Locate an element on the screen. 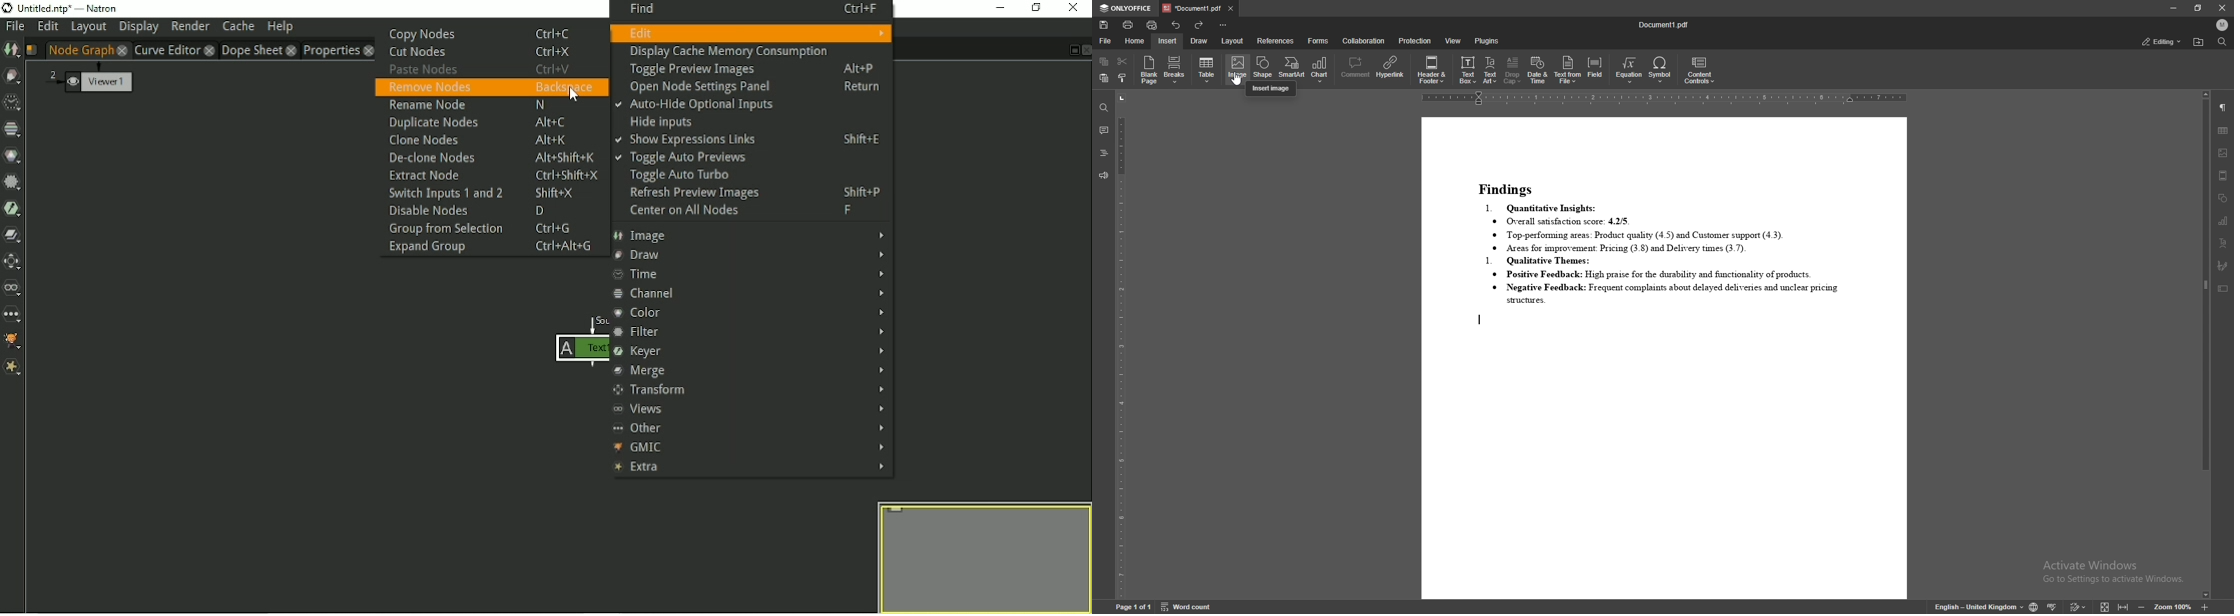 Image resolution: width=2240 pixels, height=616 pixels. breaks is located at coordinates (1175, 69).